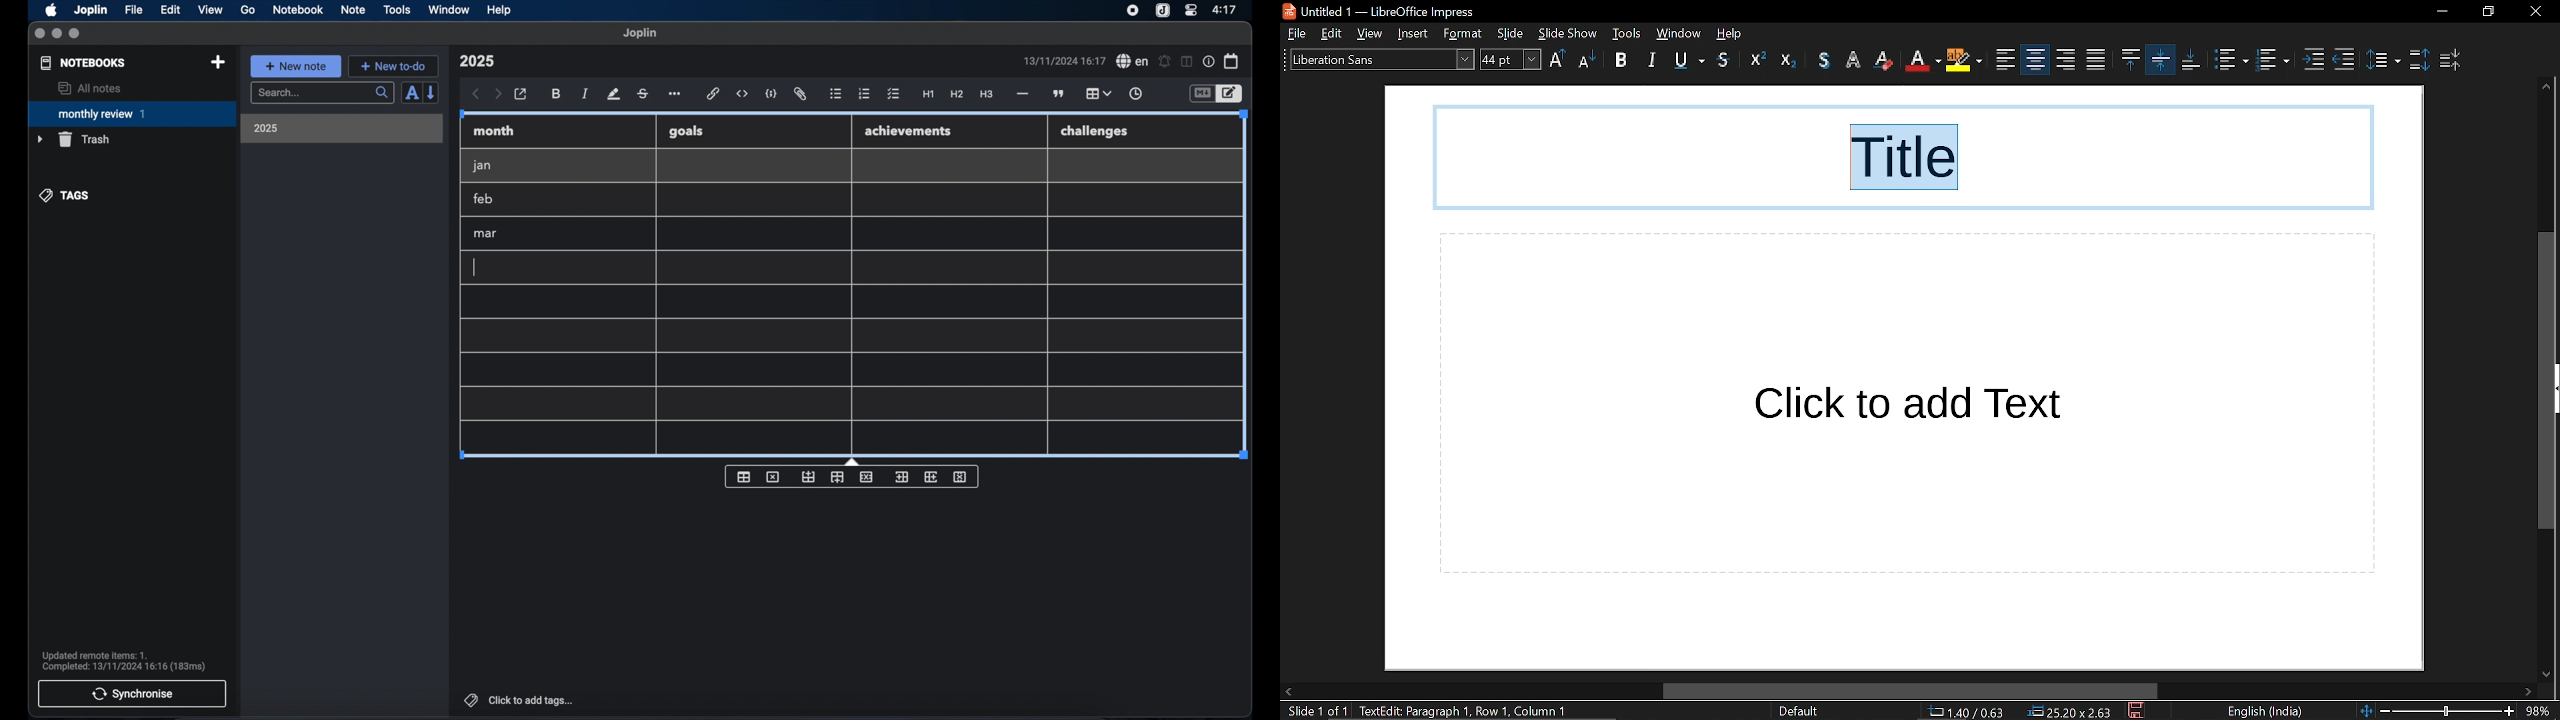 This screenshot has height=728, width=2576. I want to click on hyperlink, so click(713, 93).